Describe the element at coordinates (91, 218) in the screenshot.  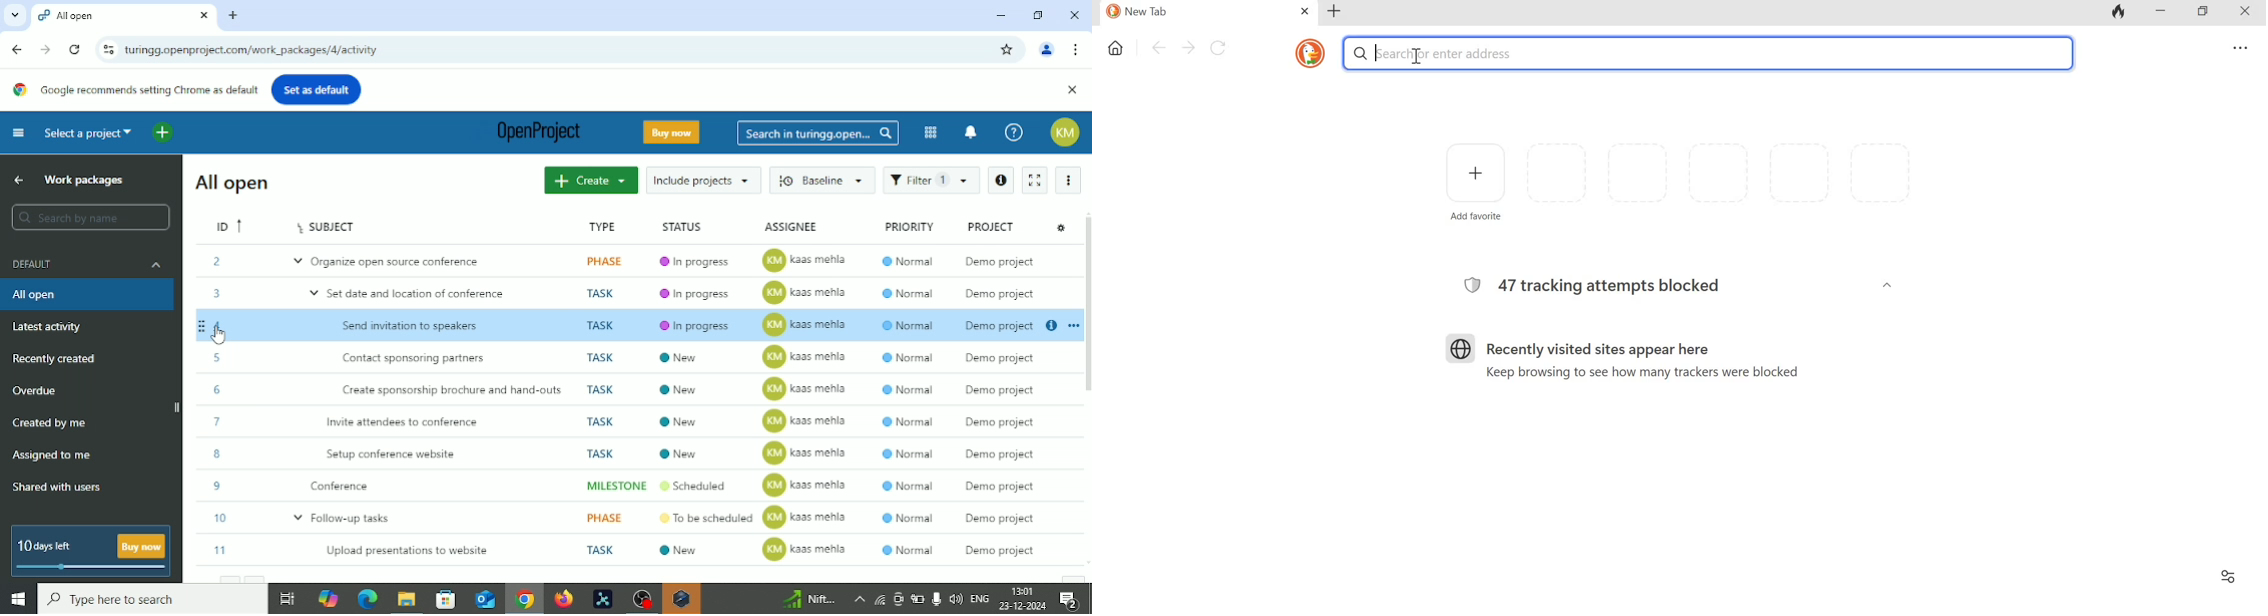
I see `Search` at that location.